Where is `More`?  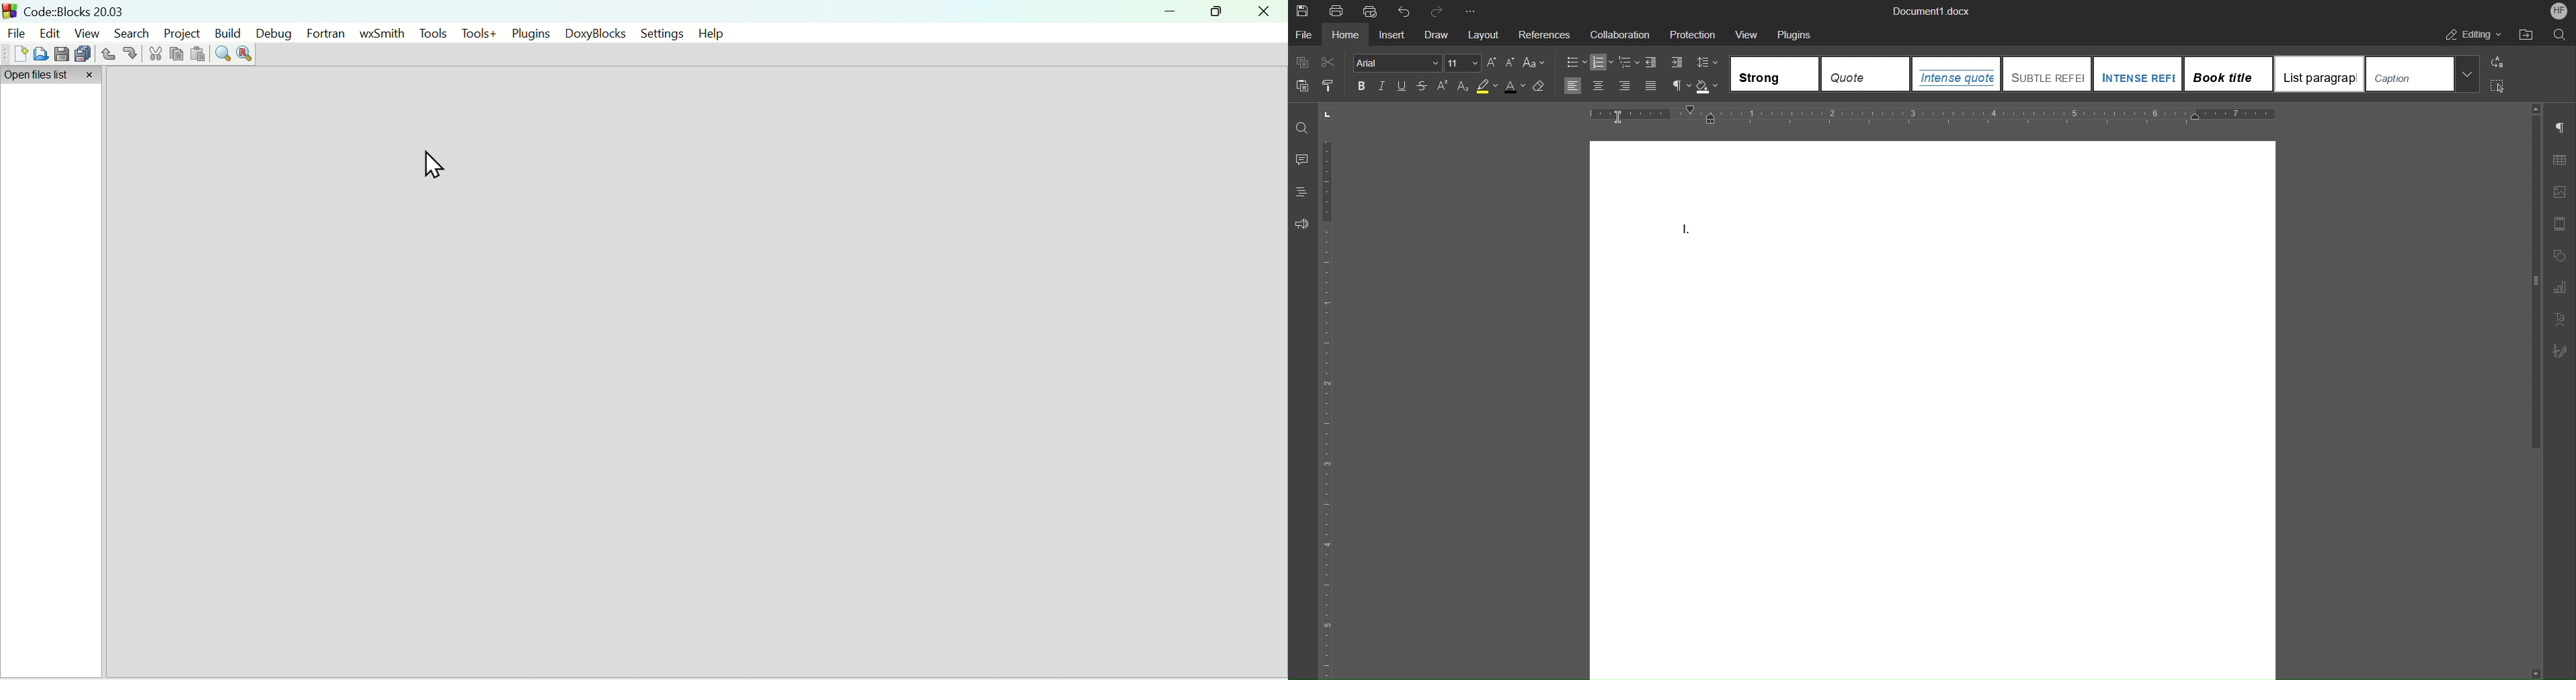 More is located at coordinates (1470, 11).